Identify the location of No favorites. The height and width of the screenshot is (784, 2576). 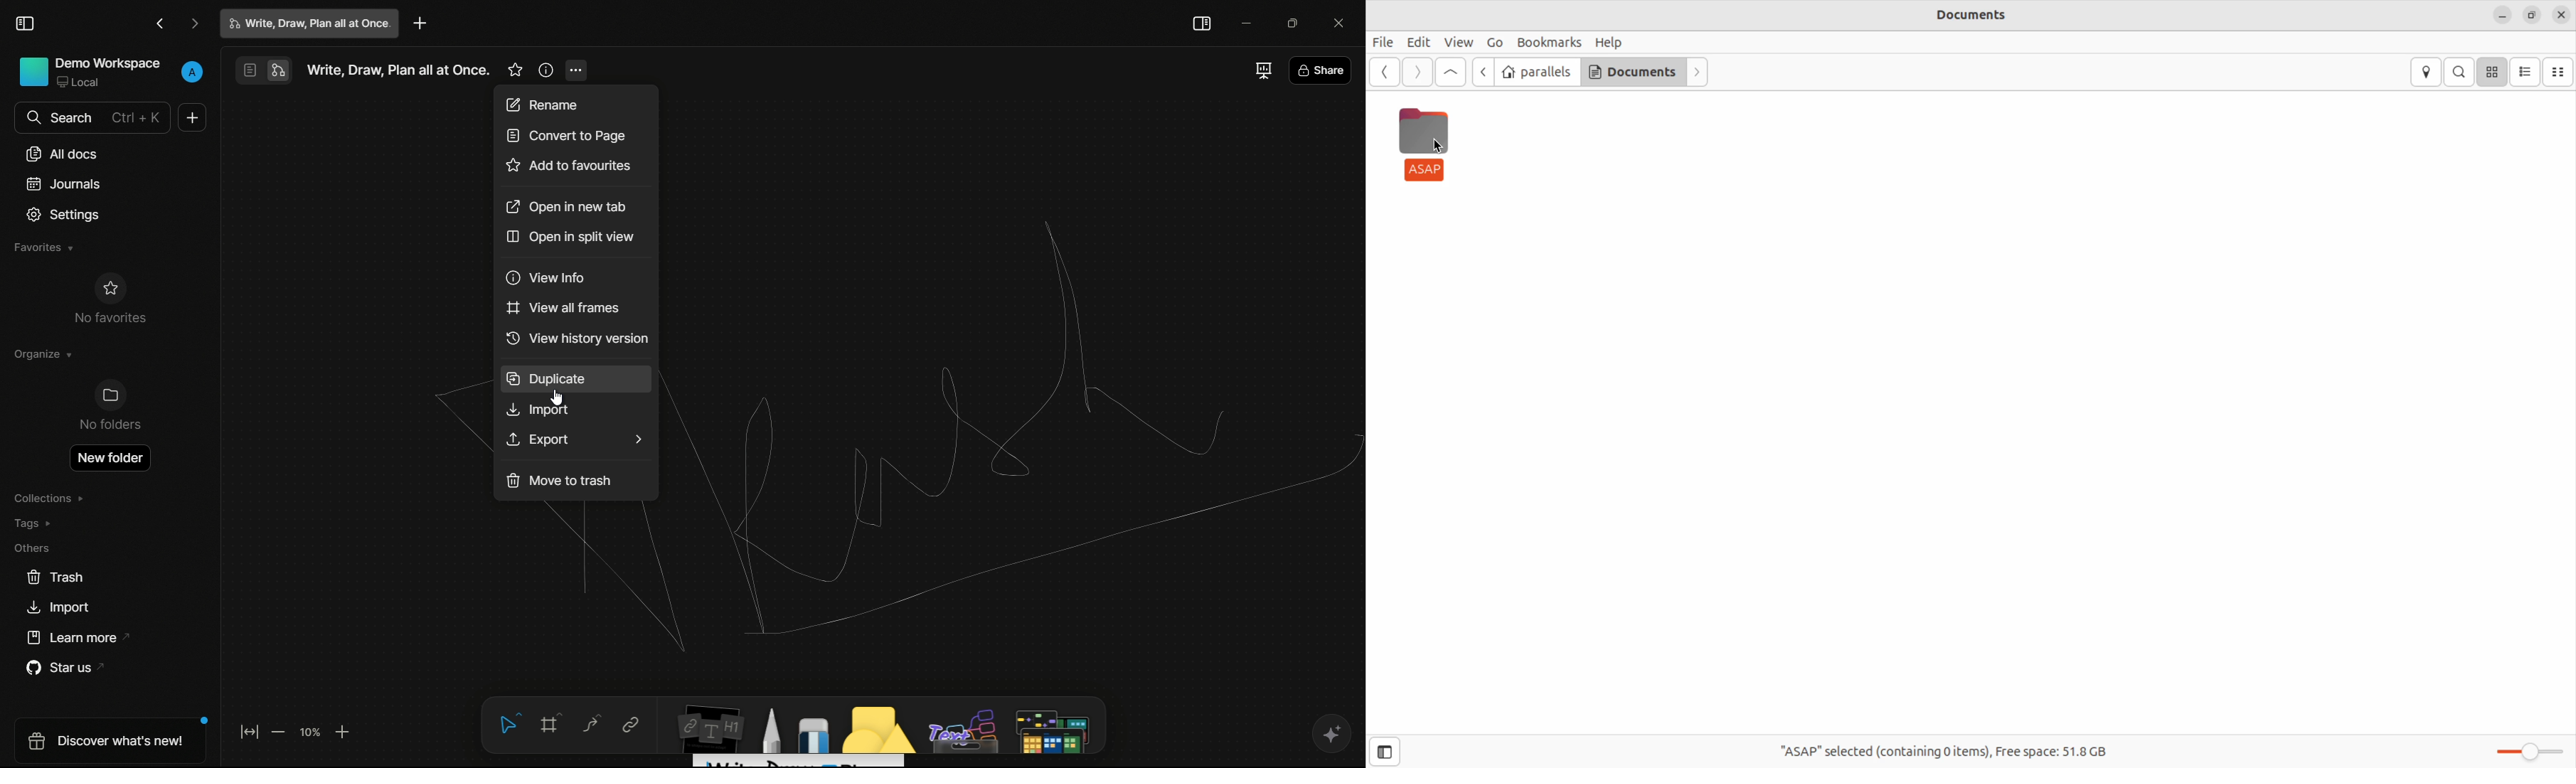
(111, 319).